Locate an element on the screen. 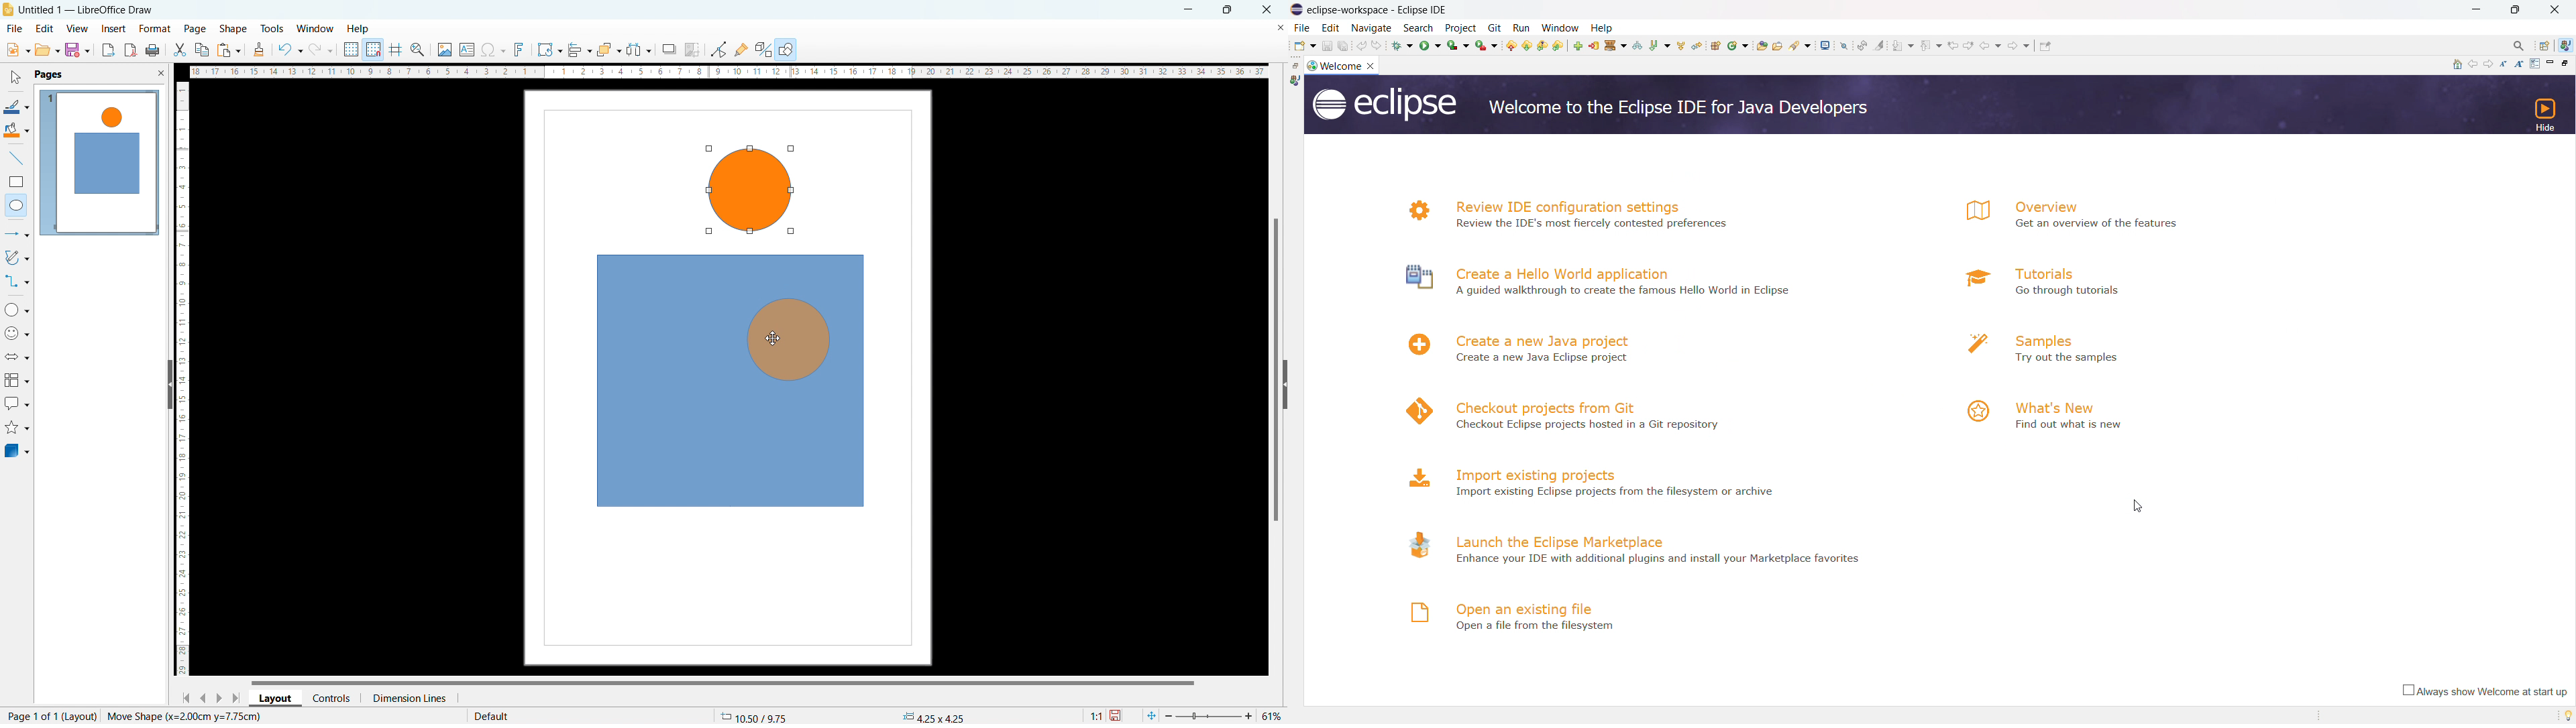  open perspectives is located at coordinates (2544, 46).